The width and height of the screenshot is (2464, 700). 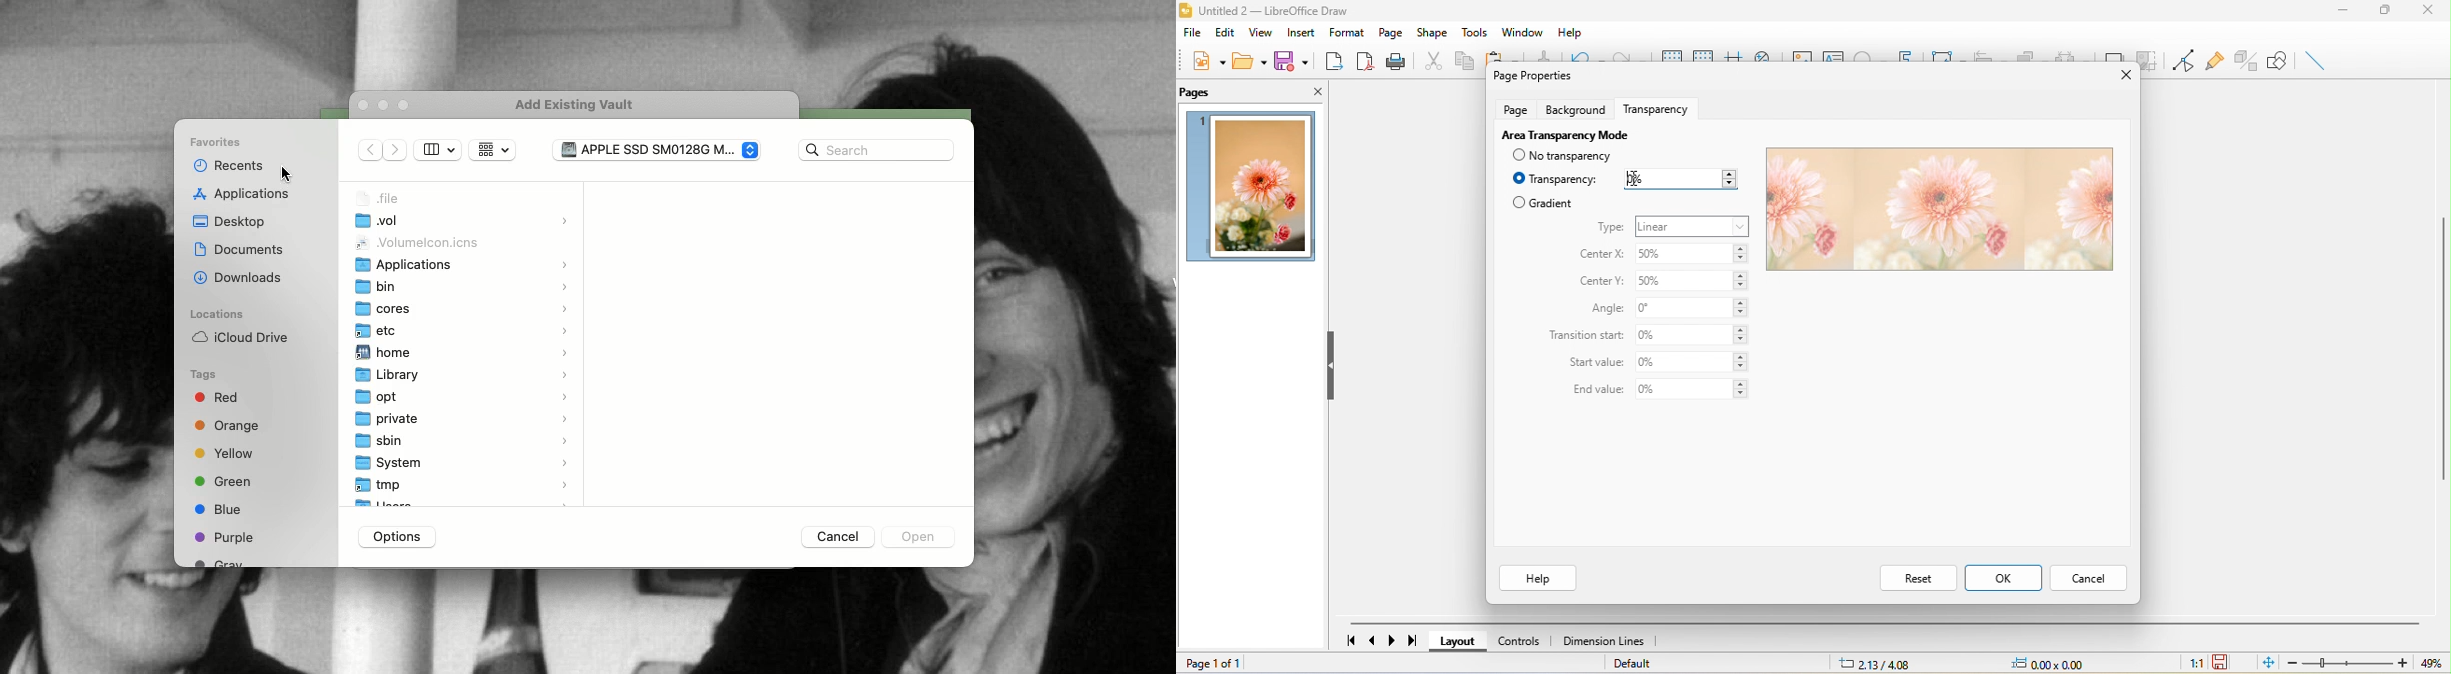 I want to click on minimize, so click(x=2350, y=12).